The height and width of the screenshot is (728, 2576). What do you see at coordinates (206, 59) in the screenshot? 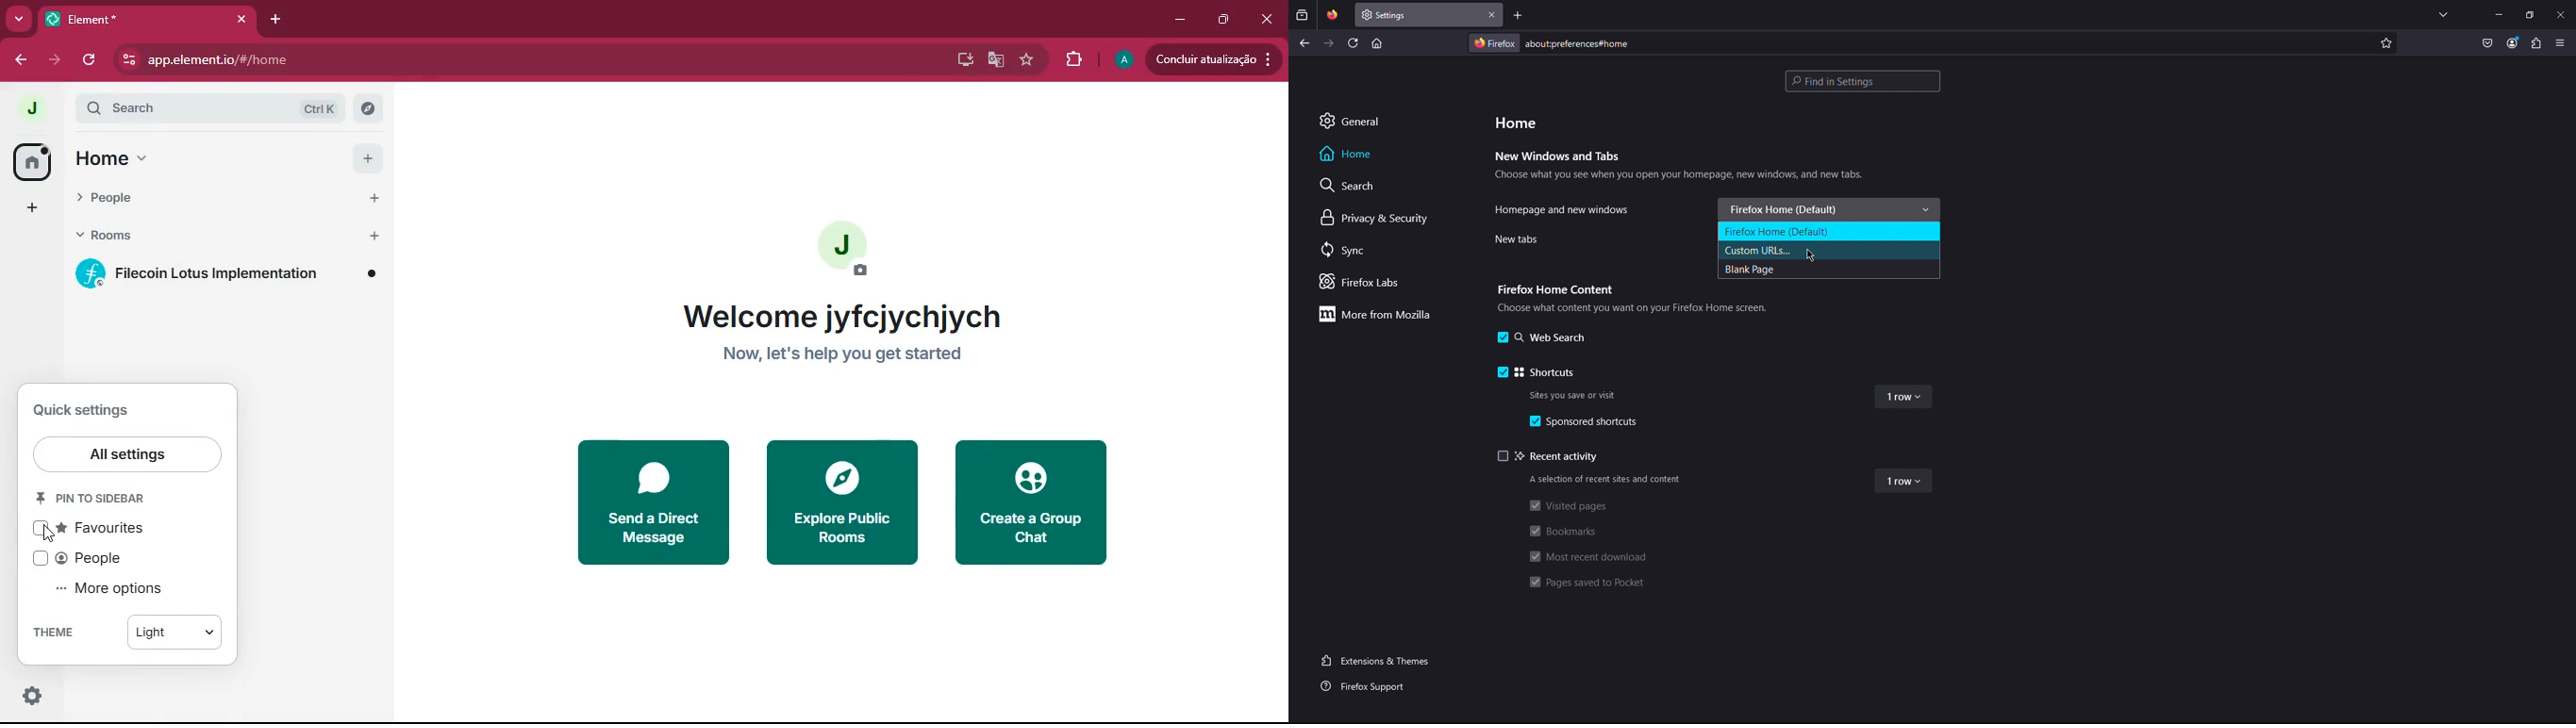
I see `app.element.io/#/home` at bounding box center [206, 59].